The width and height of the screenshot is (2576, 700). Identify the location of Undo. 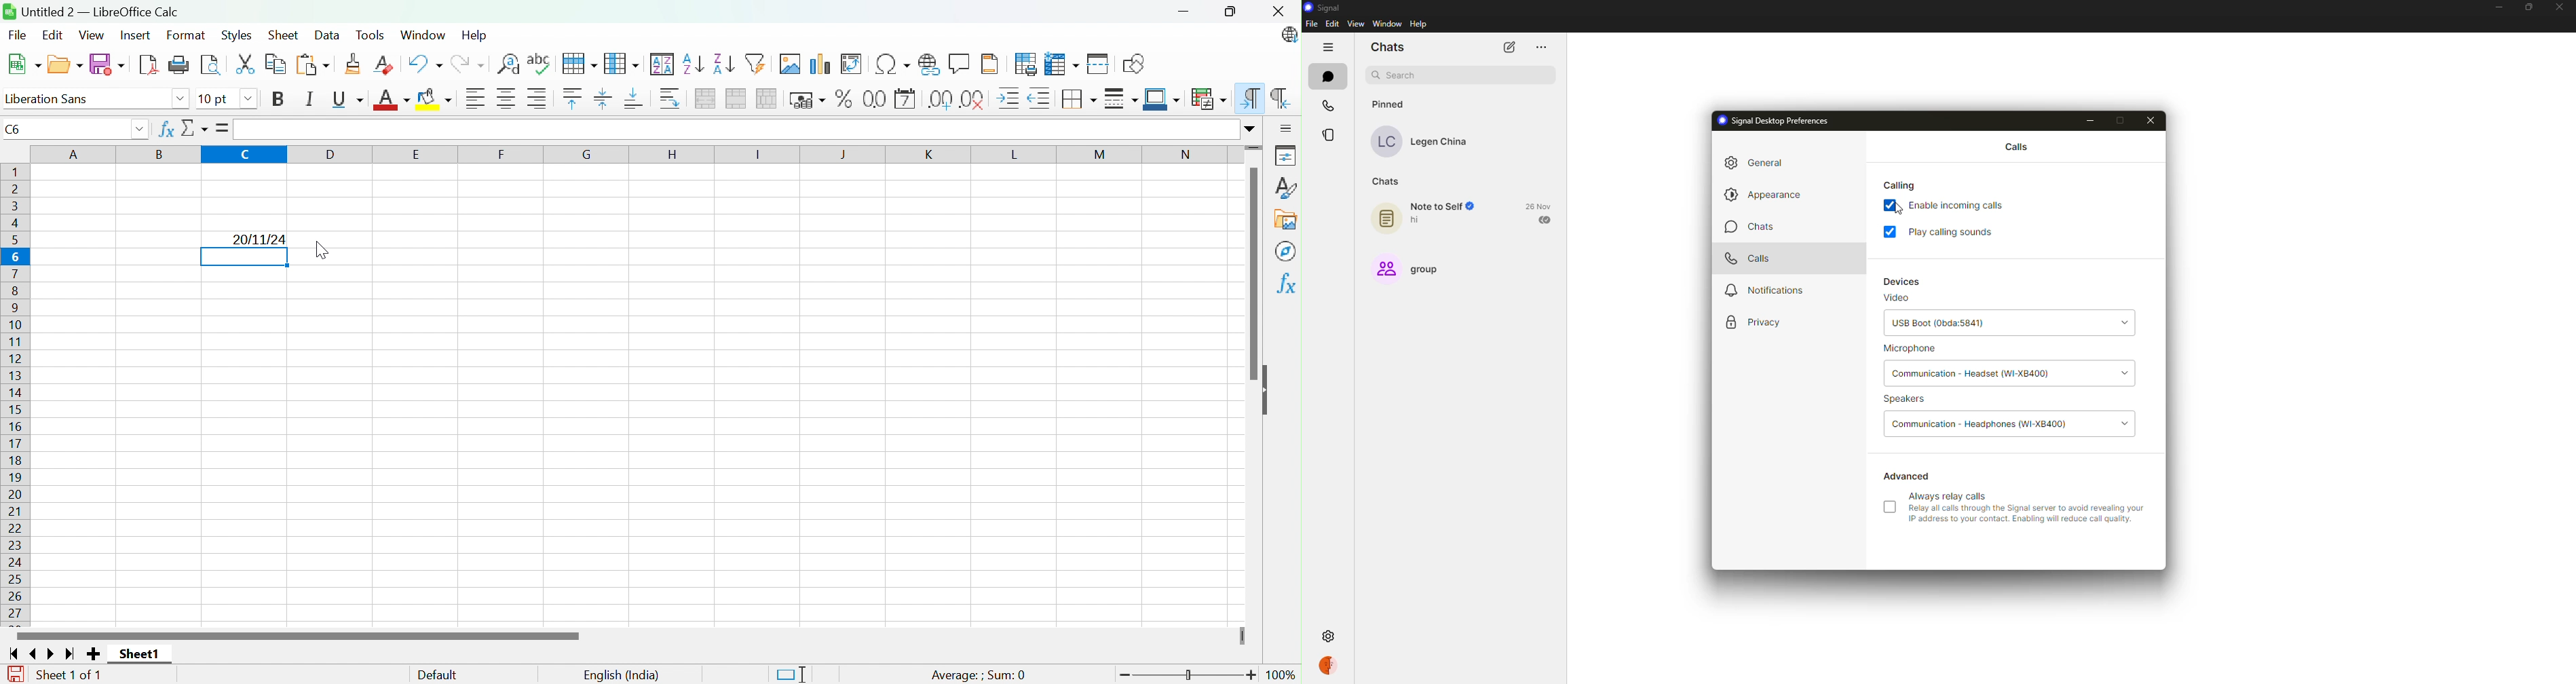
(425, 63).